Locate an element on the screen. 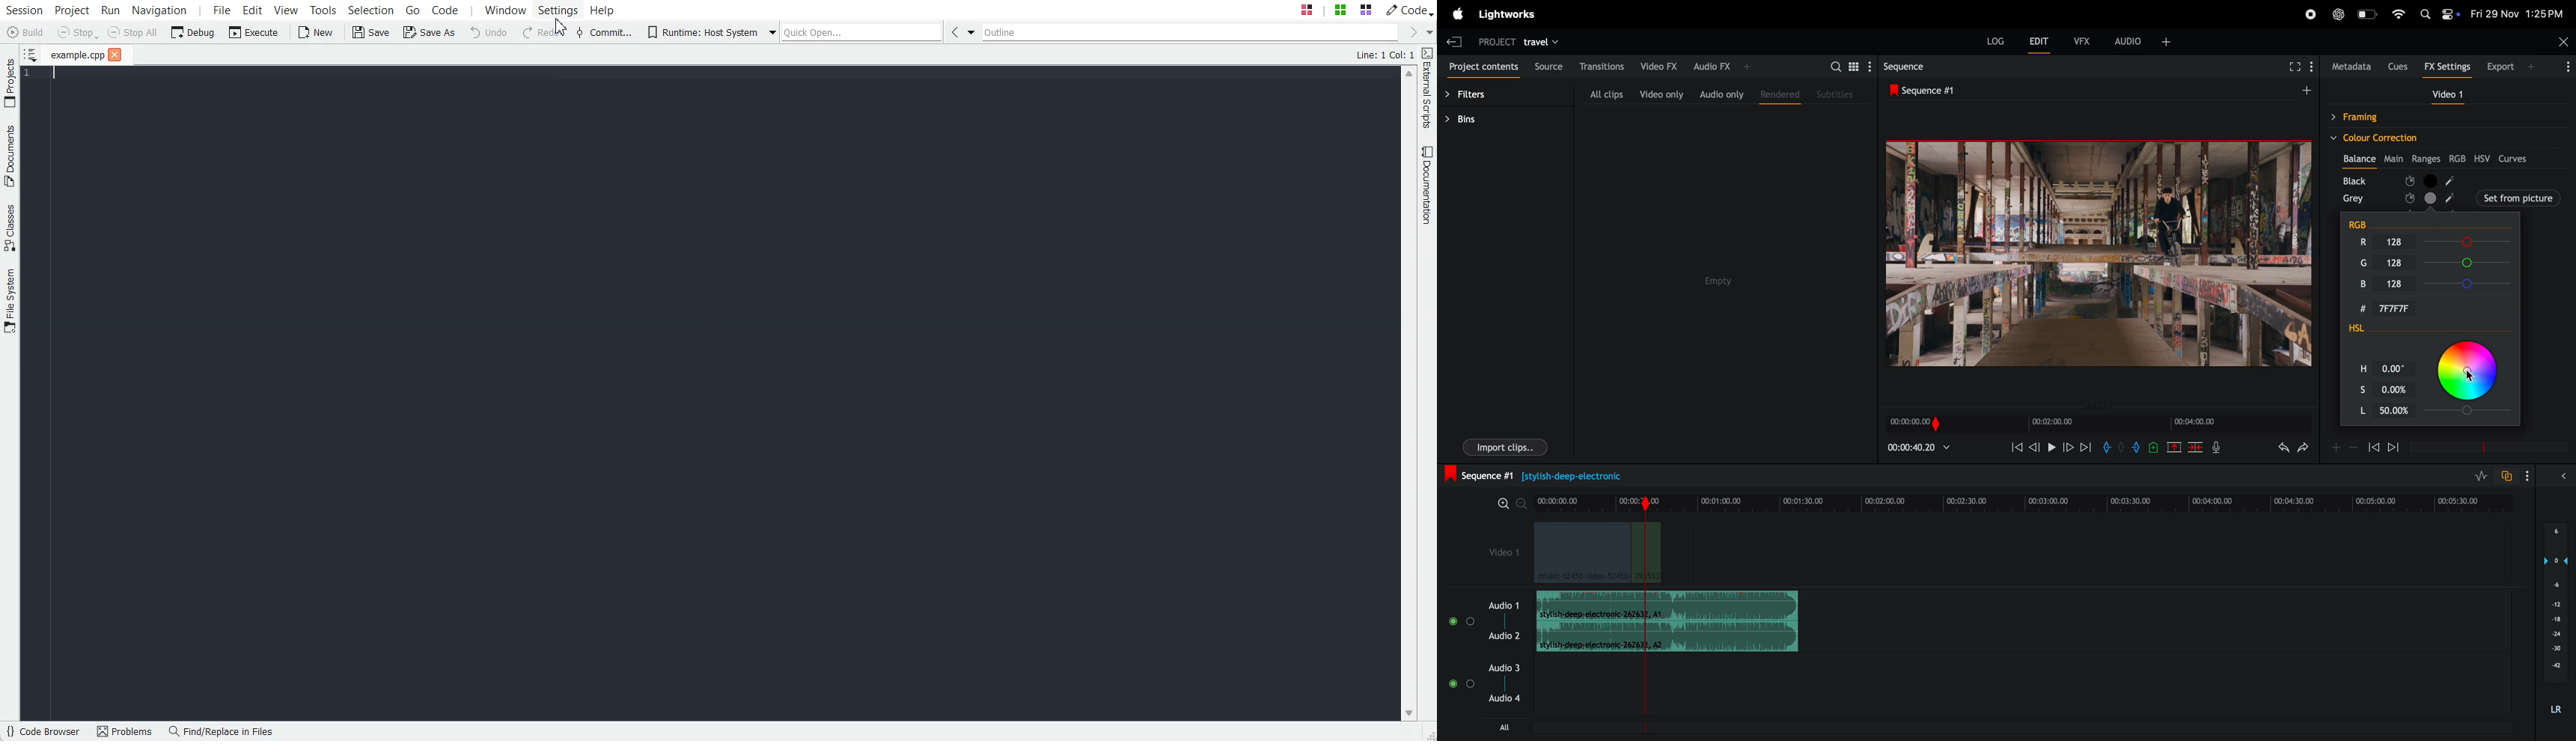 This screenshot has width=2576, height=756. add out mark to current position is located at coordinates (2136, 448).